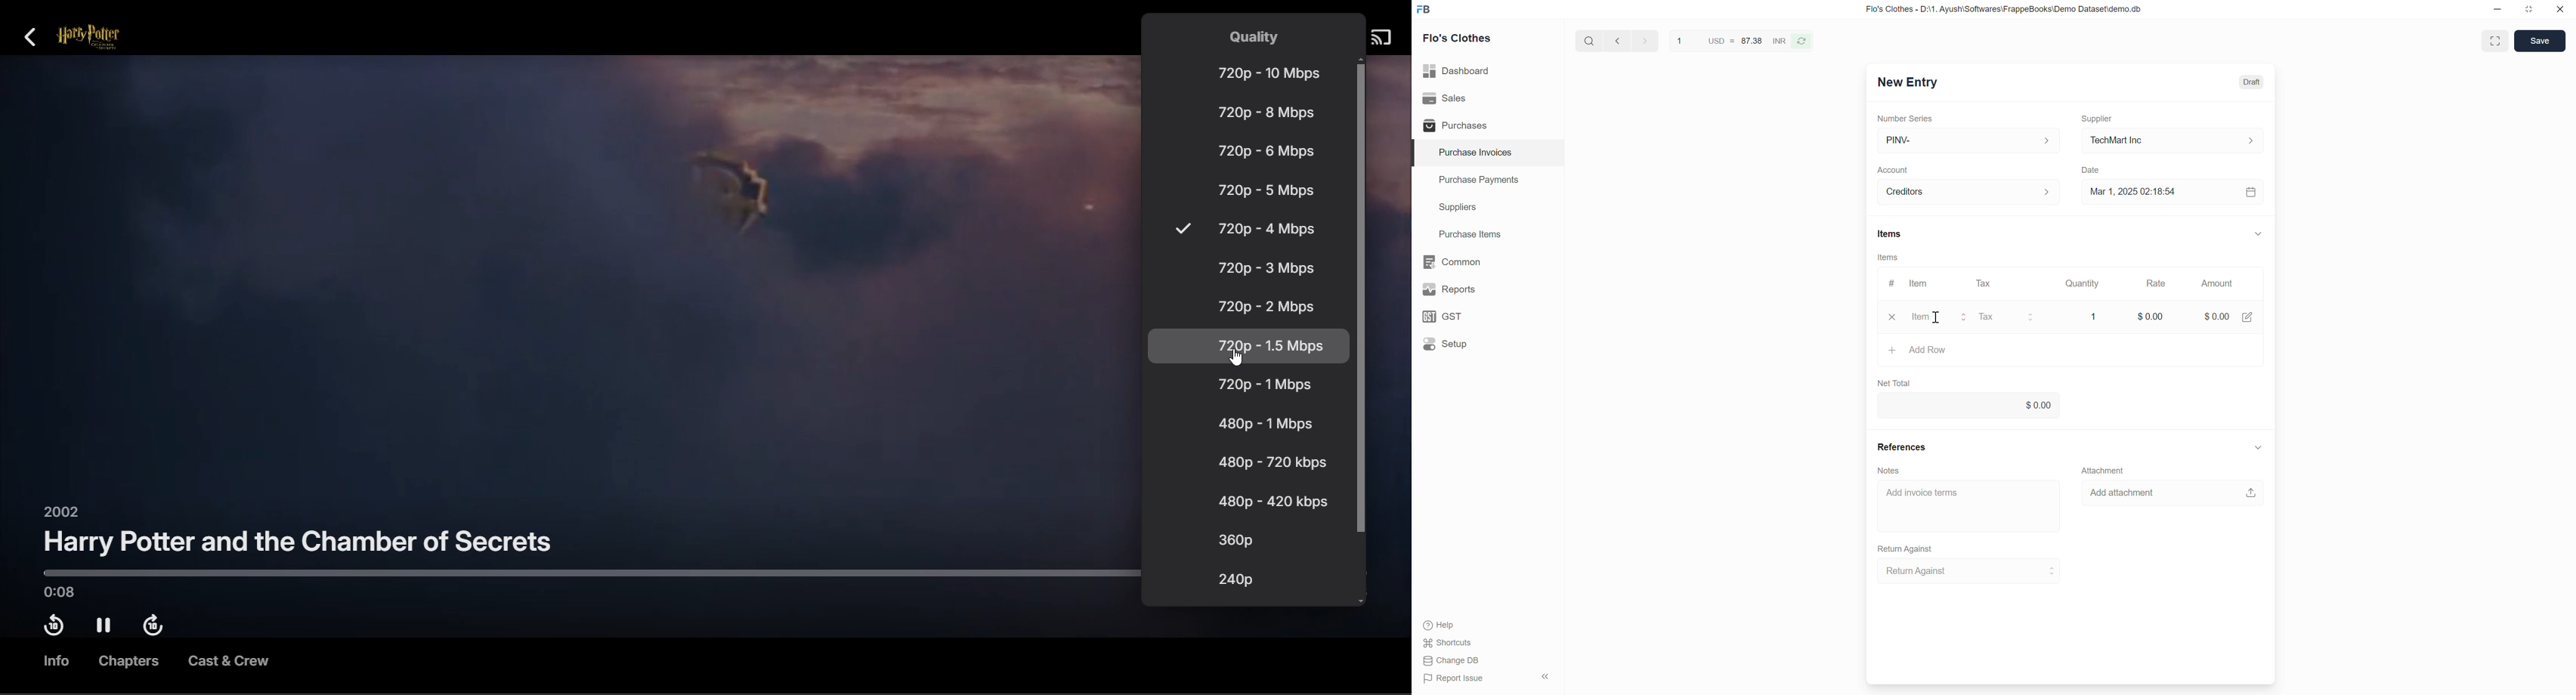 This screenshot has width=2576, height=700. Describe the element at coordinates (1890, 234) in the screenshot. I see `Items` at that location.